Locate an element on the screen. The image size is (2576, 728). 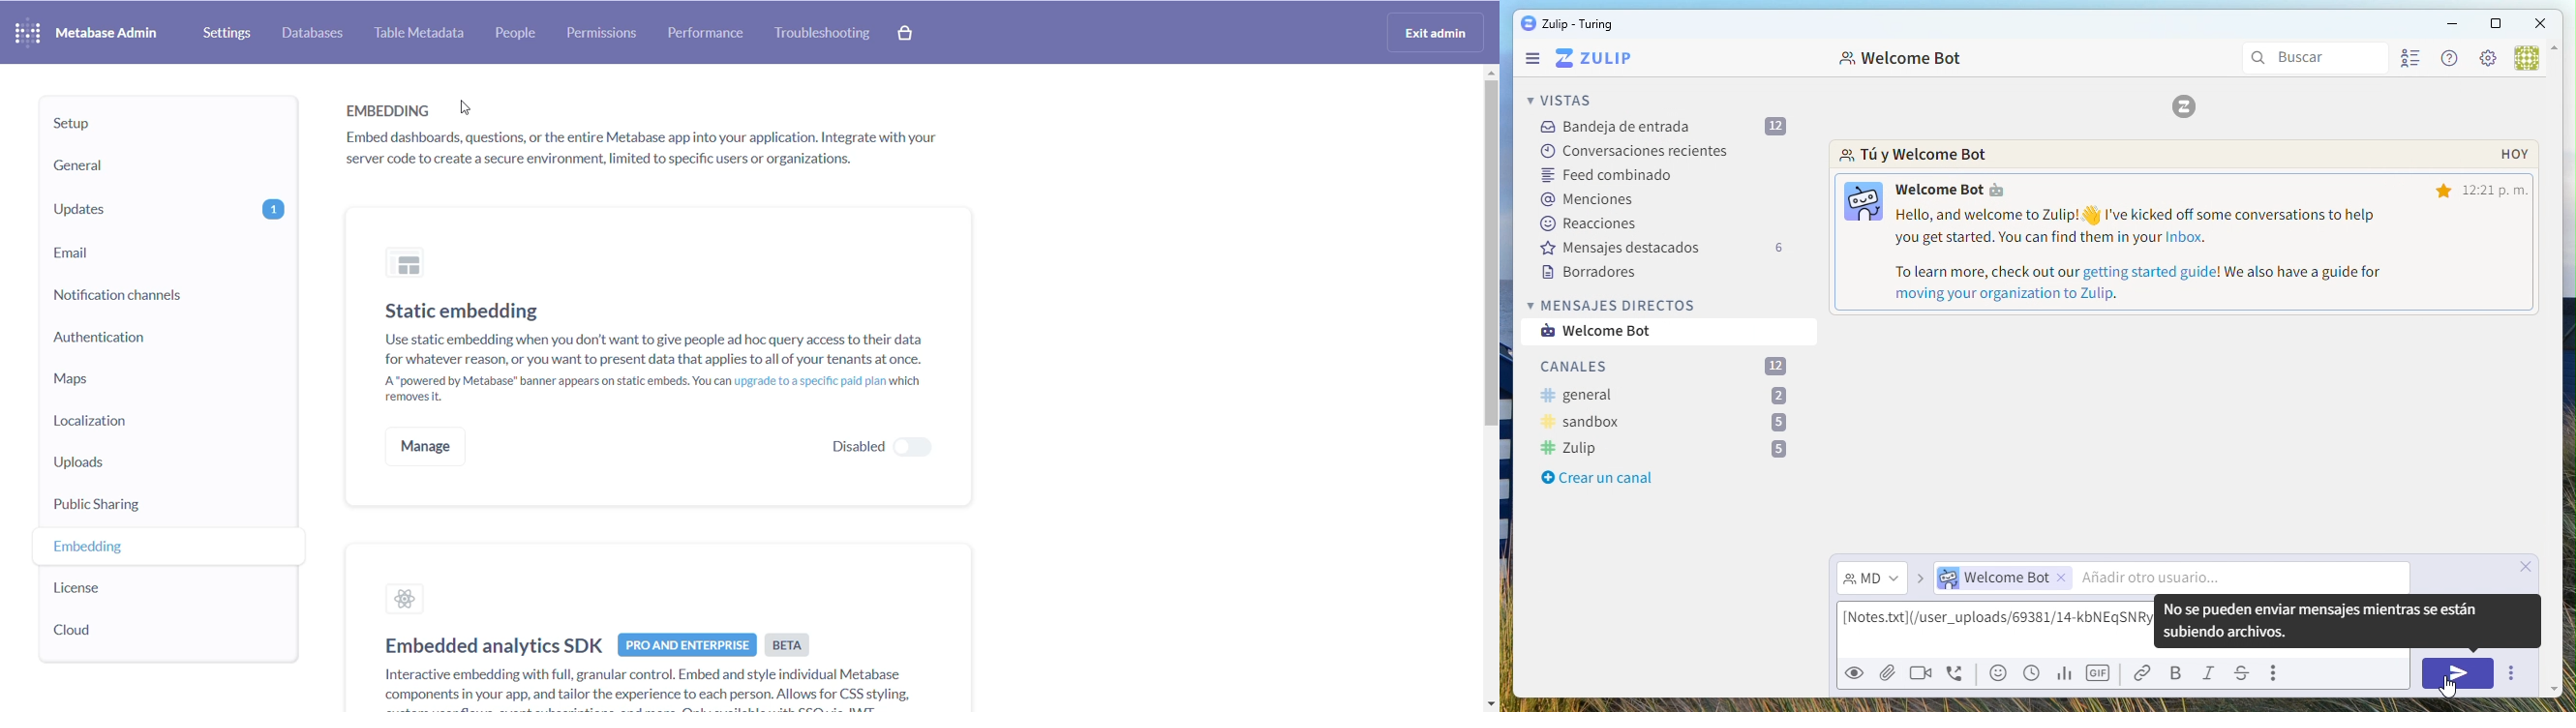
Zulip is located at coordinates (1566, 24).